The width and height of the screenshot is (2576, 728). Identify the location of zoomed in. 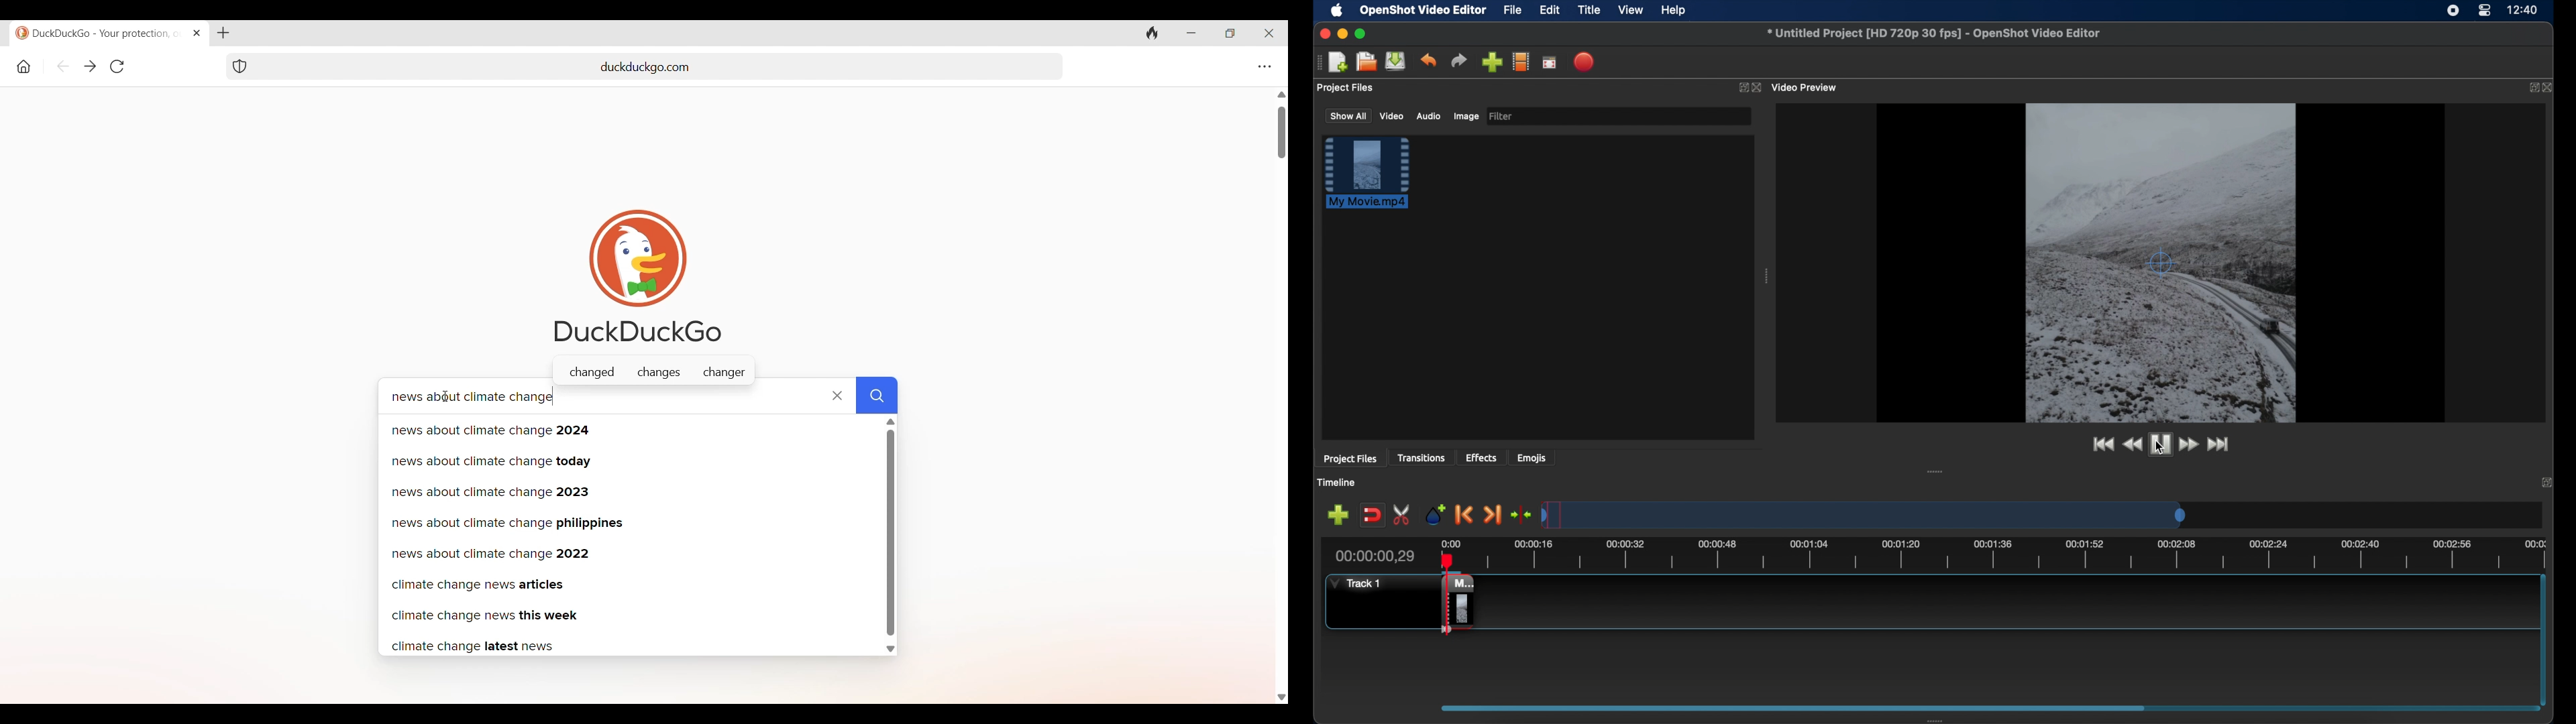
(2163, 259).